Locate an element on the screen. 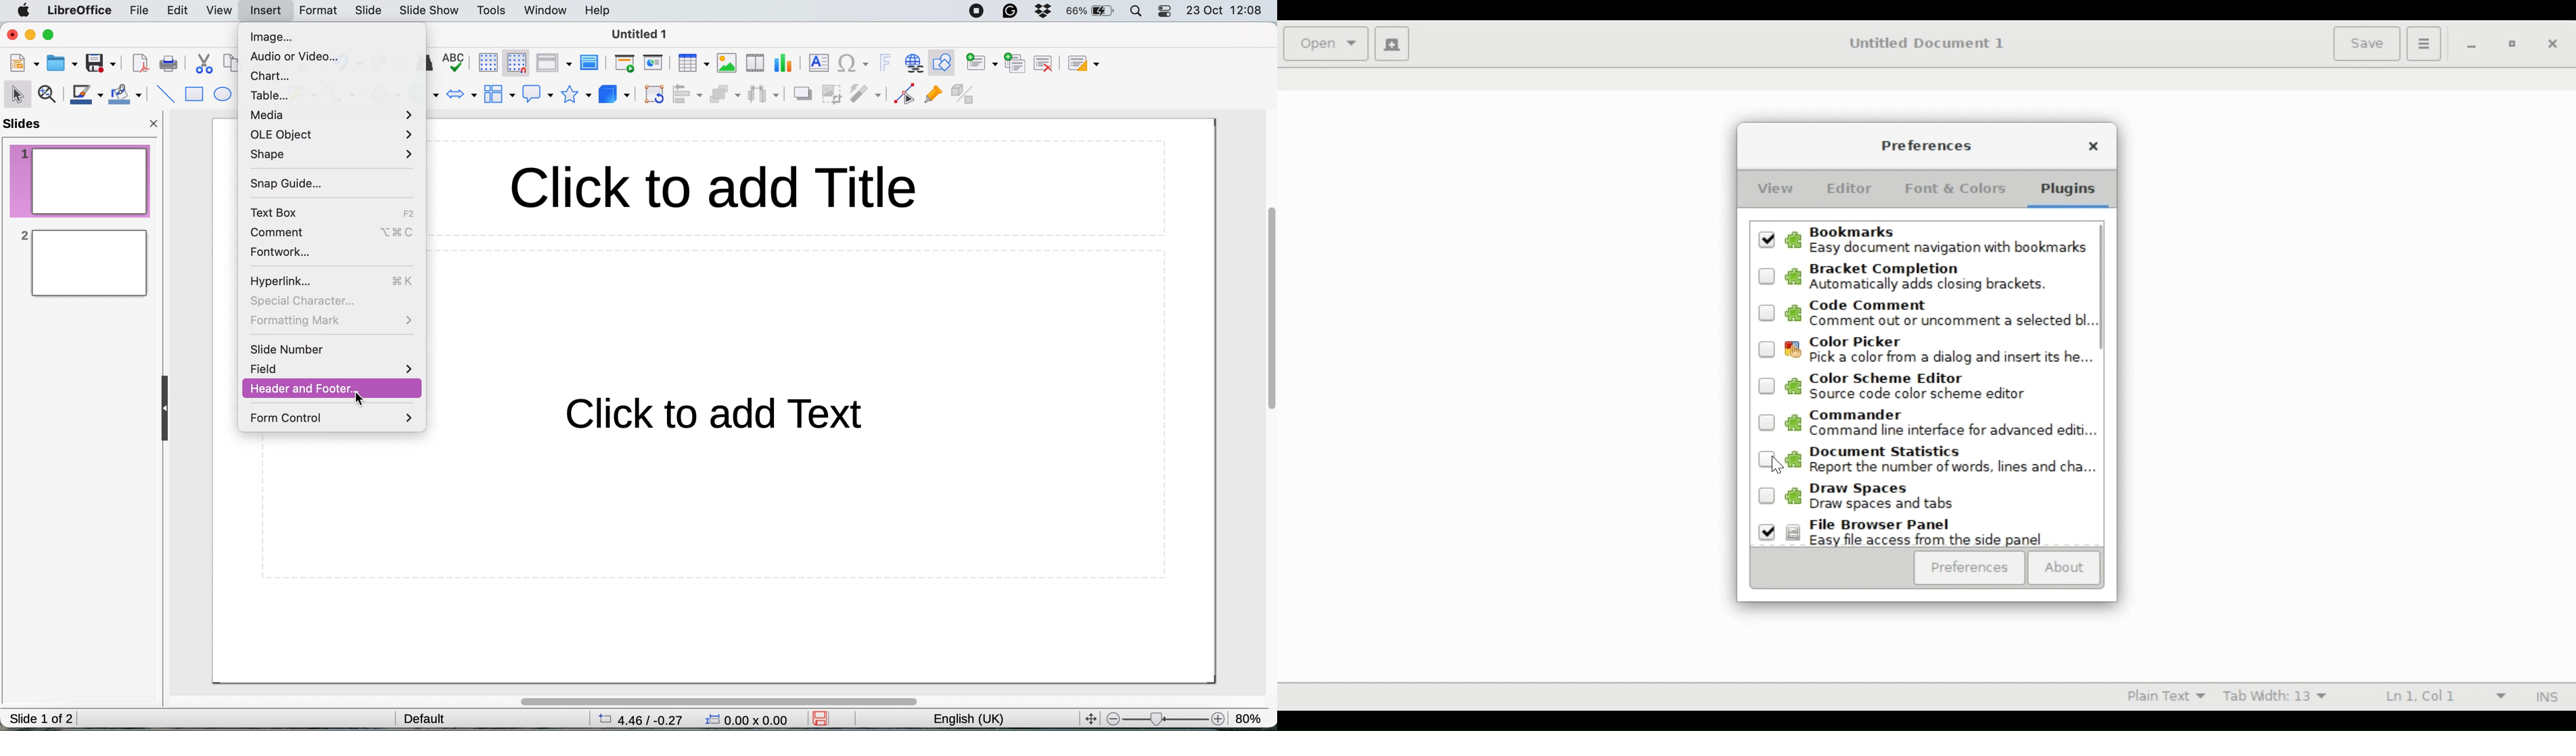 The image size is (2576, 756). fill color is located at coordinates (127, 95).